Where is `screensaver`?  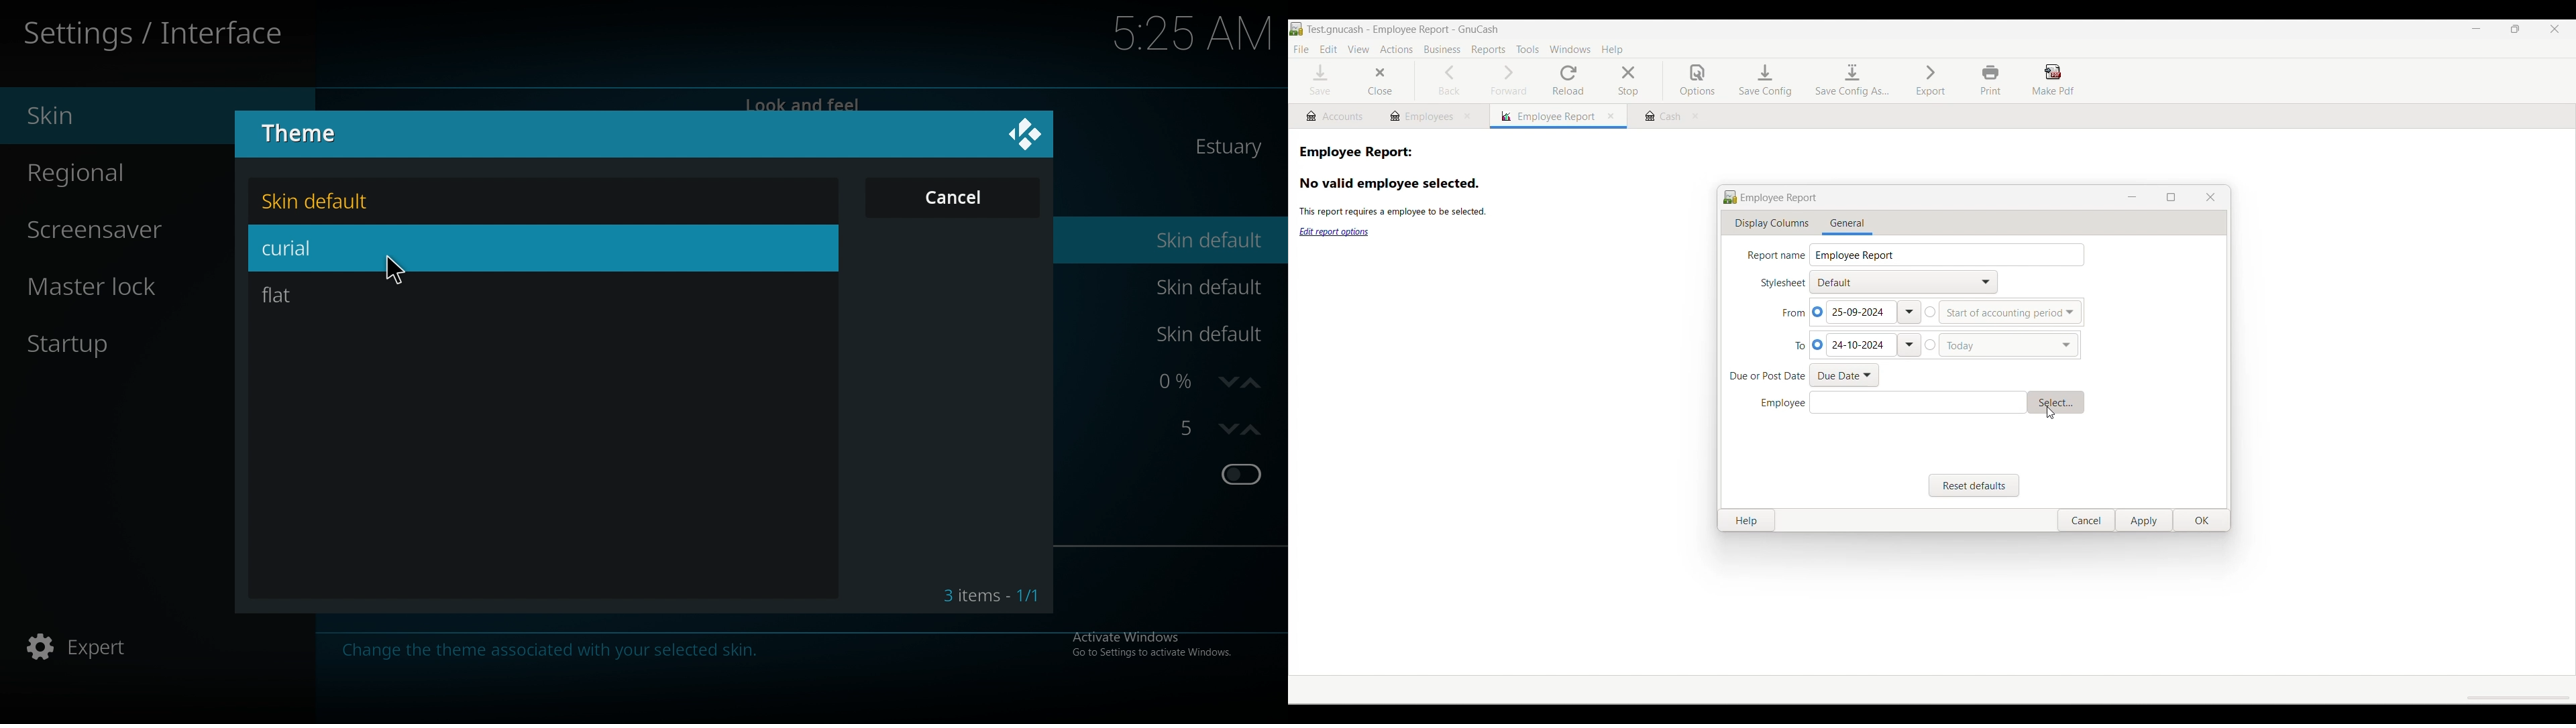
screensaver is located at coordinates (121, 231).